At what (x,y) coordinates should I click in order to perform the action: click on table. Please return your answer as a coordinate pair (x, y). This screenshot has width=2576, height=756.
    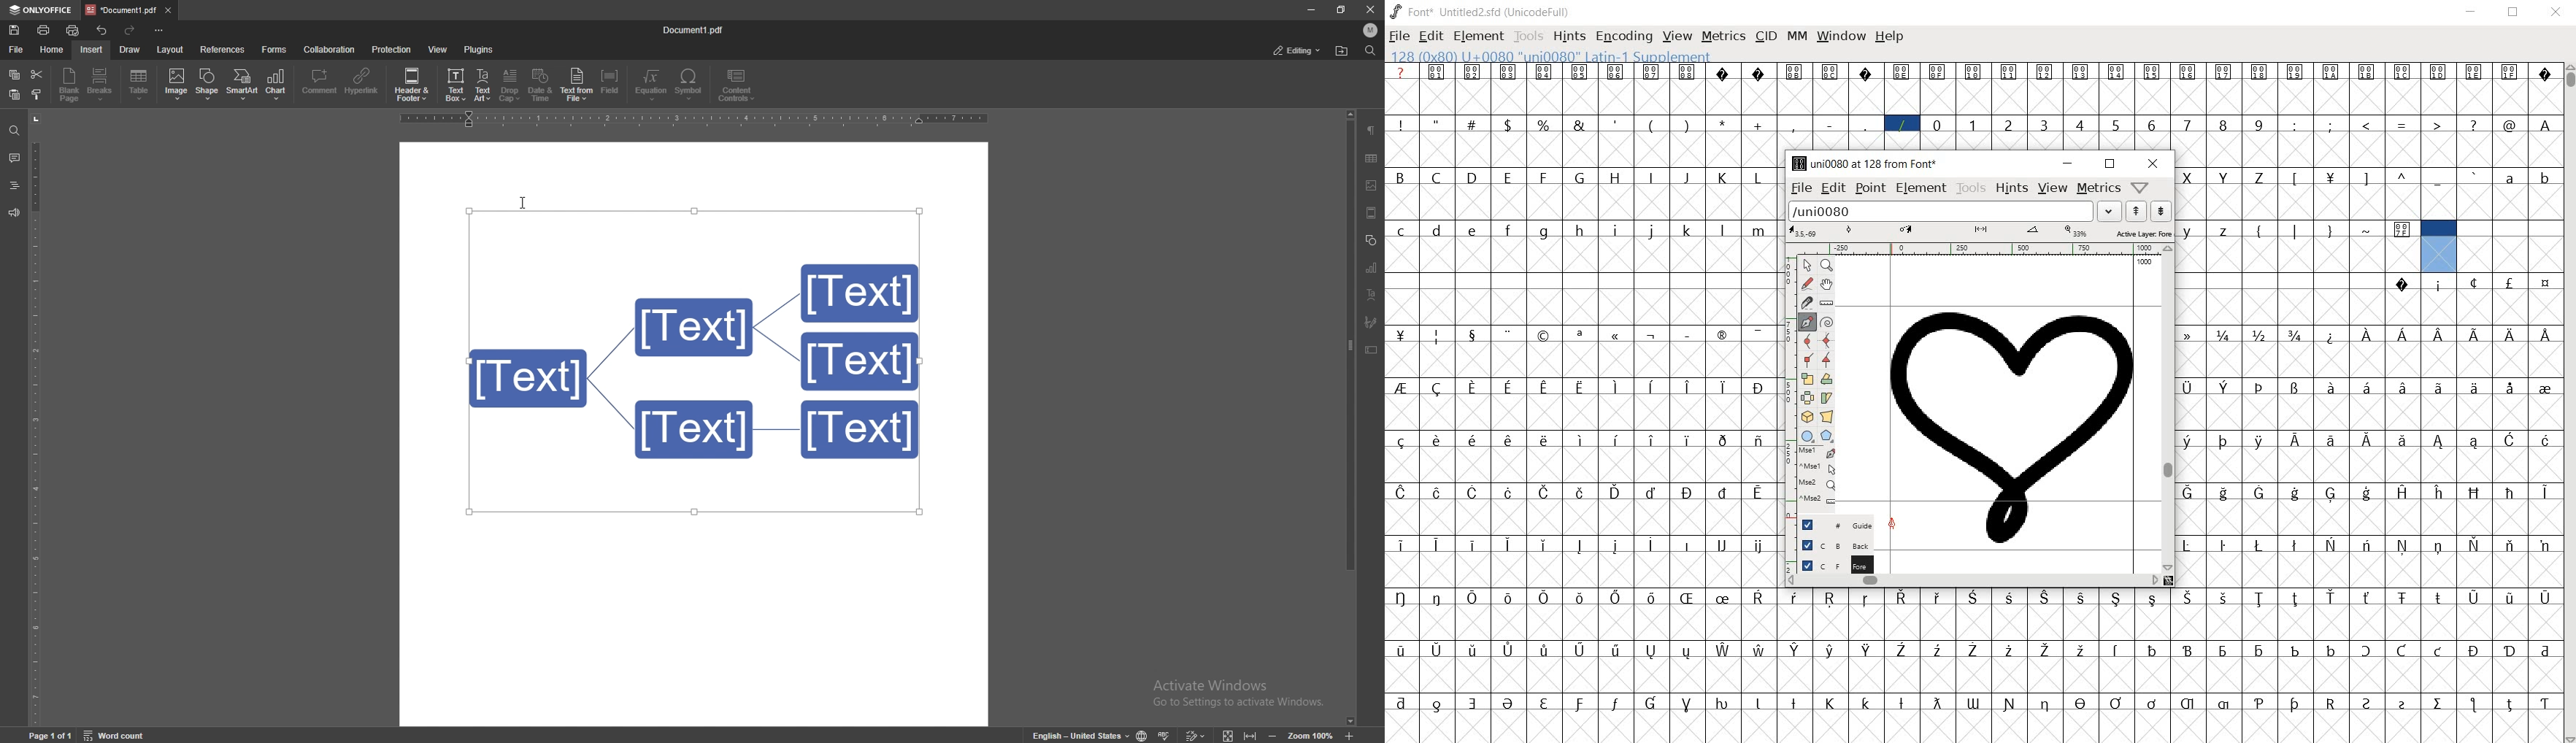
    Looking at the image, I should click on (1373, 157).